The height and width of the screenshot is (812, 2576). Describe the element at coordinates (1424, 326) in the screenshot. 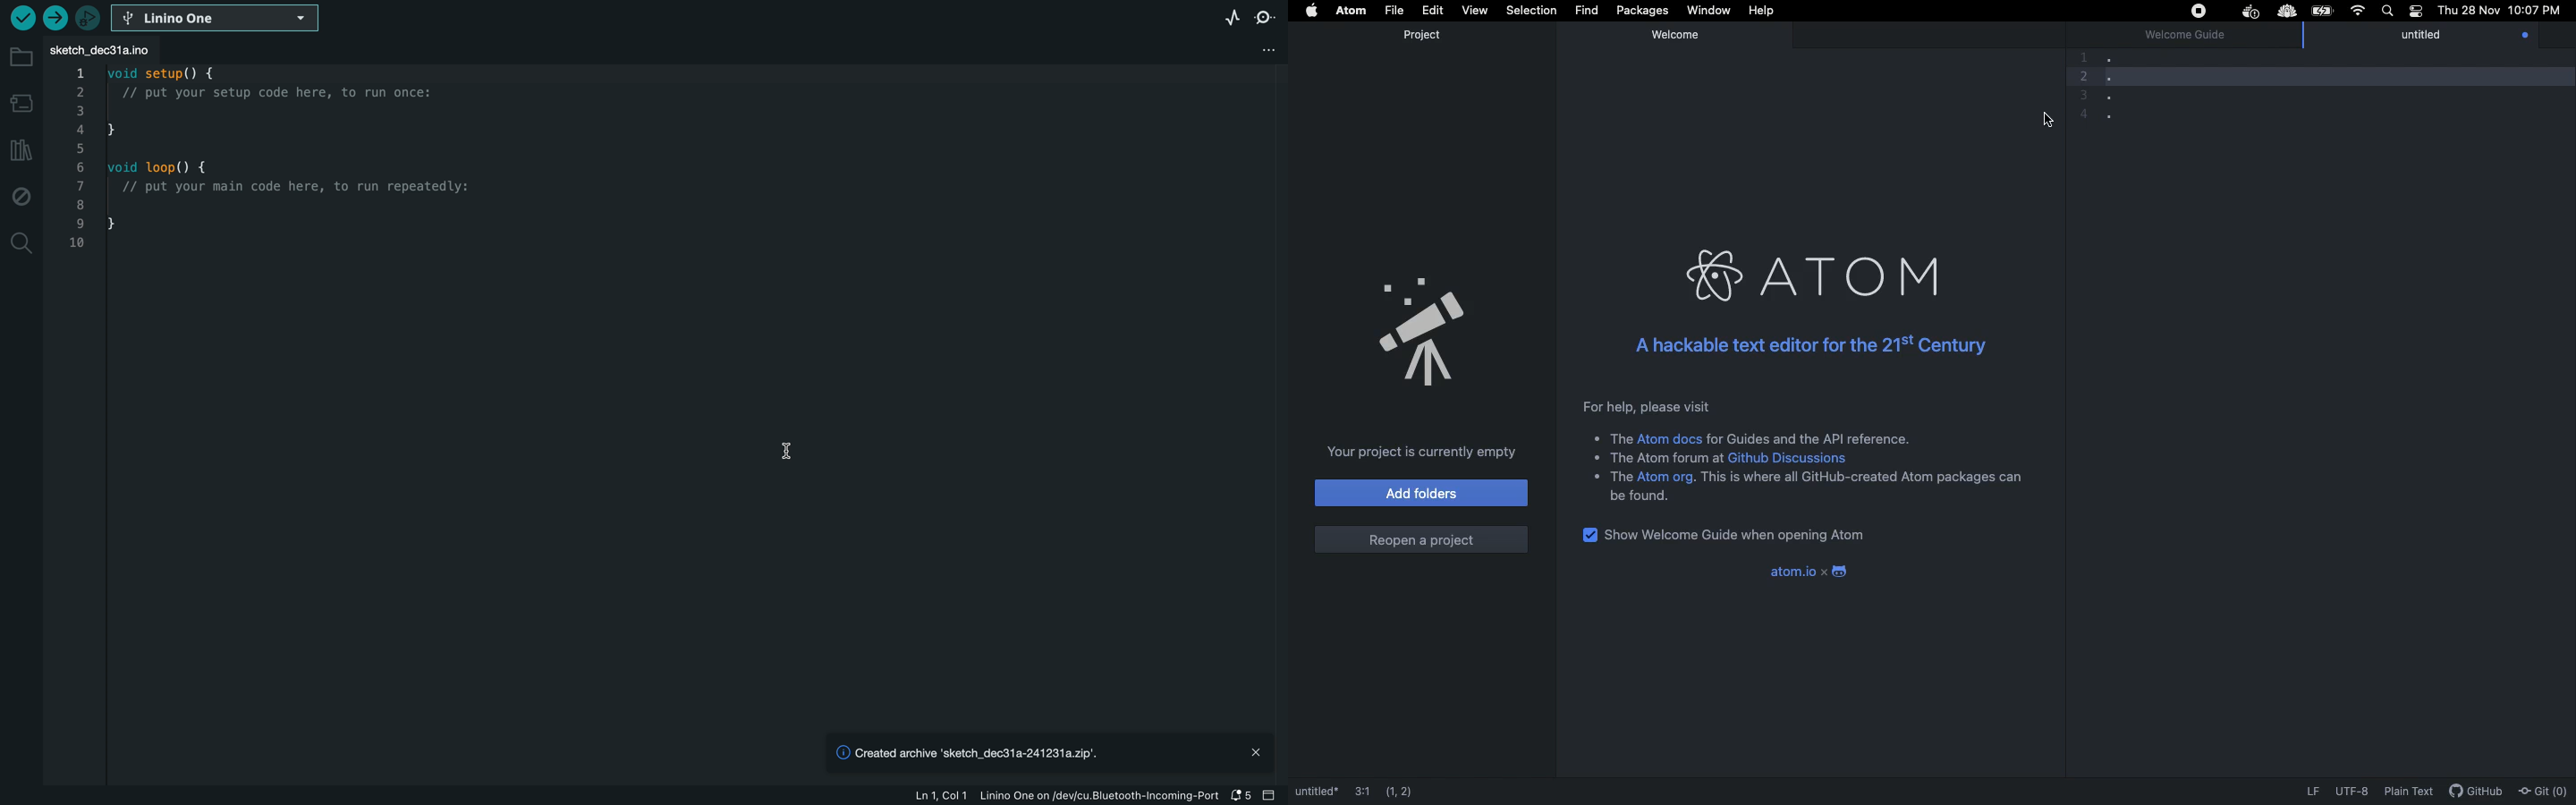

I see `announcement` at that location.